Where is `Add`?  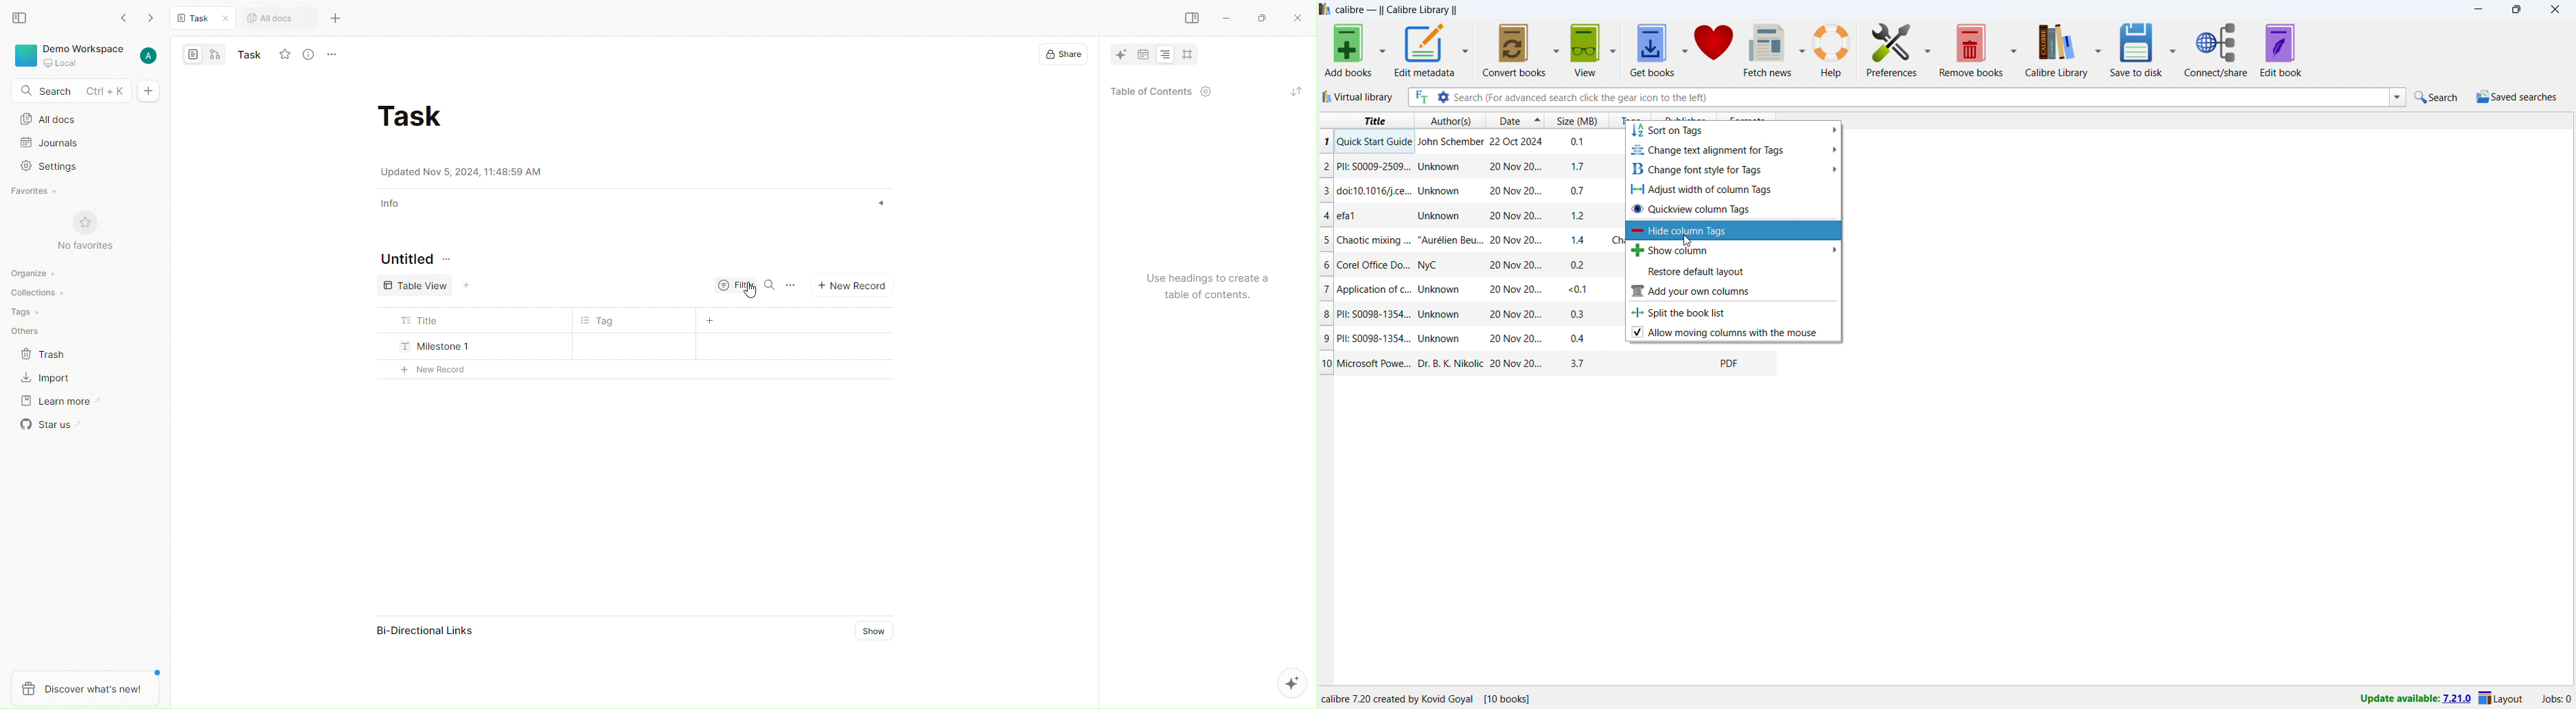
Add is located at coordinates (149, 92).